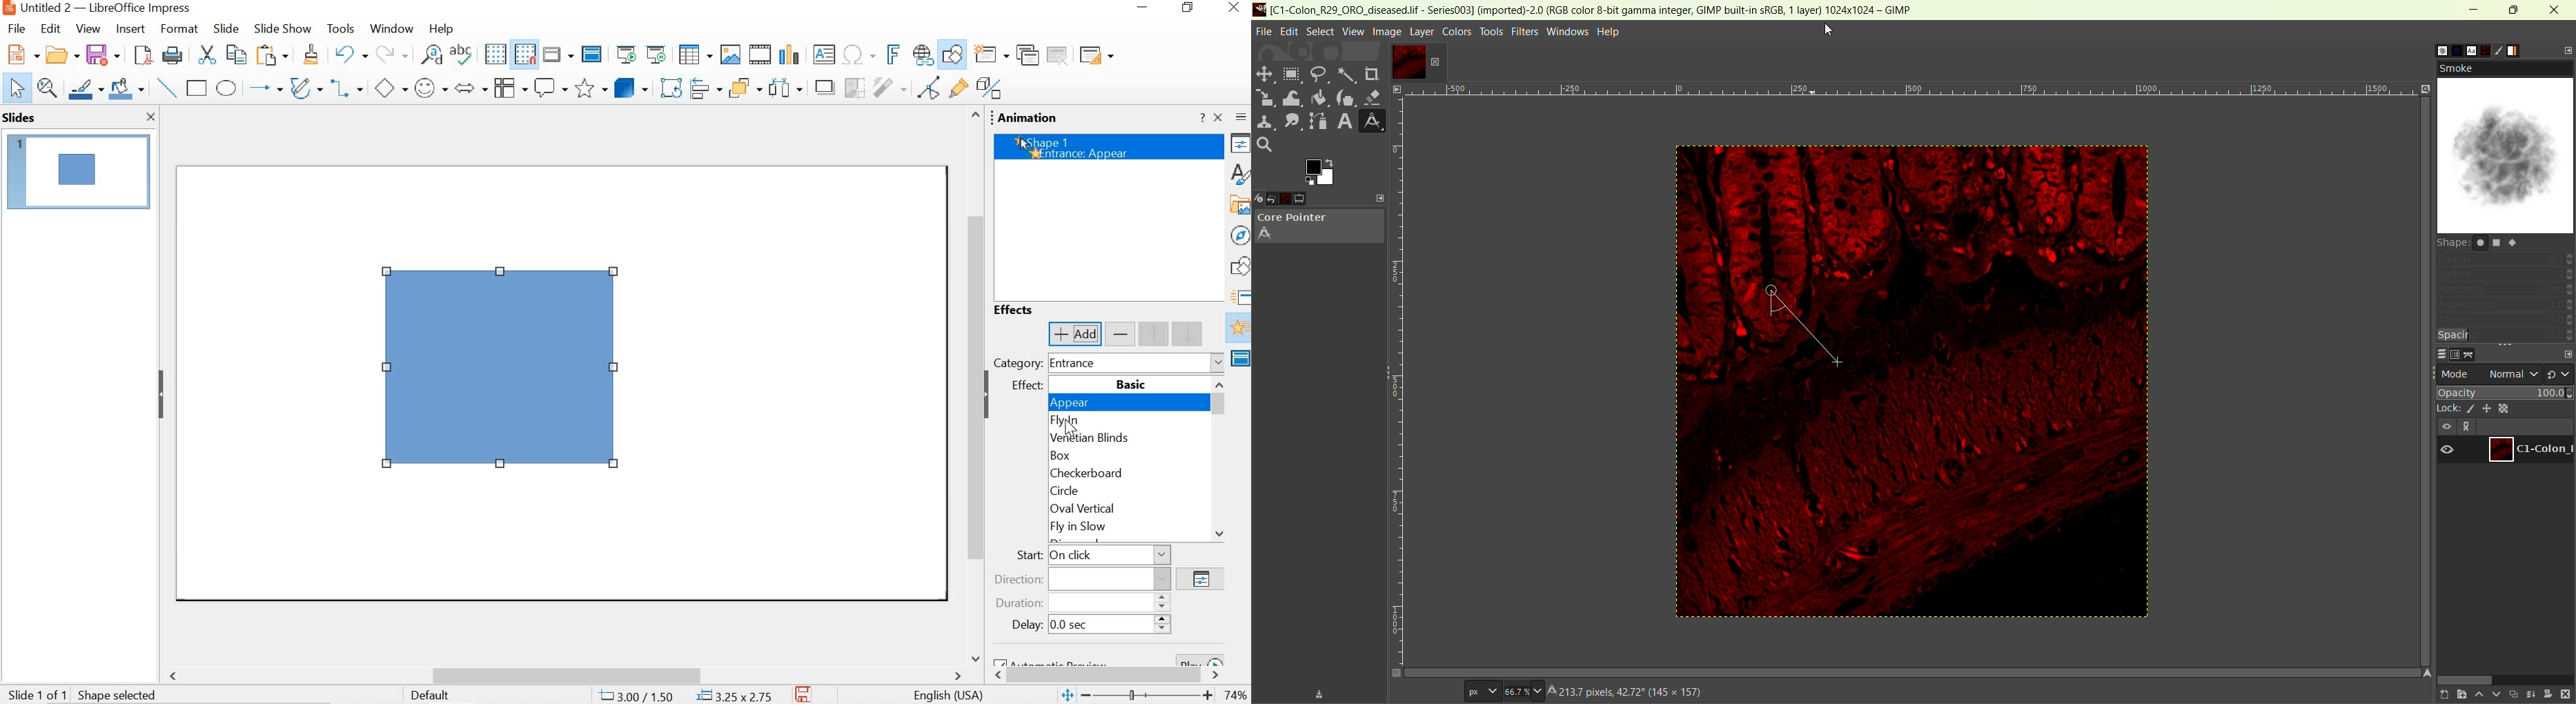 Image resolution: width=2576 pixels, height=728 pixels. Describe the element at coordinates (929, 87) in the screenshot. I see `toggle point edit mode` at that location.